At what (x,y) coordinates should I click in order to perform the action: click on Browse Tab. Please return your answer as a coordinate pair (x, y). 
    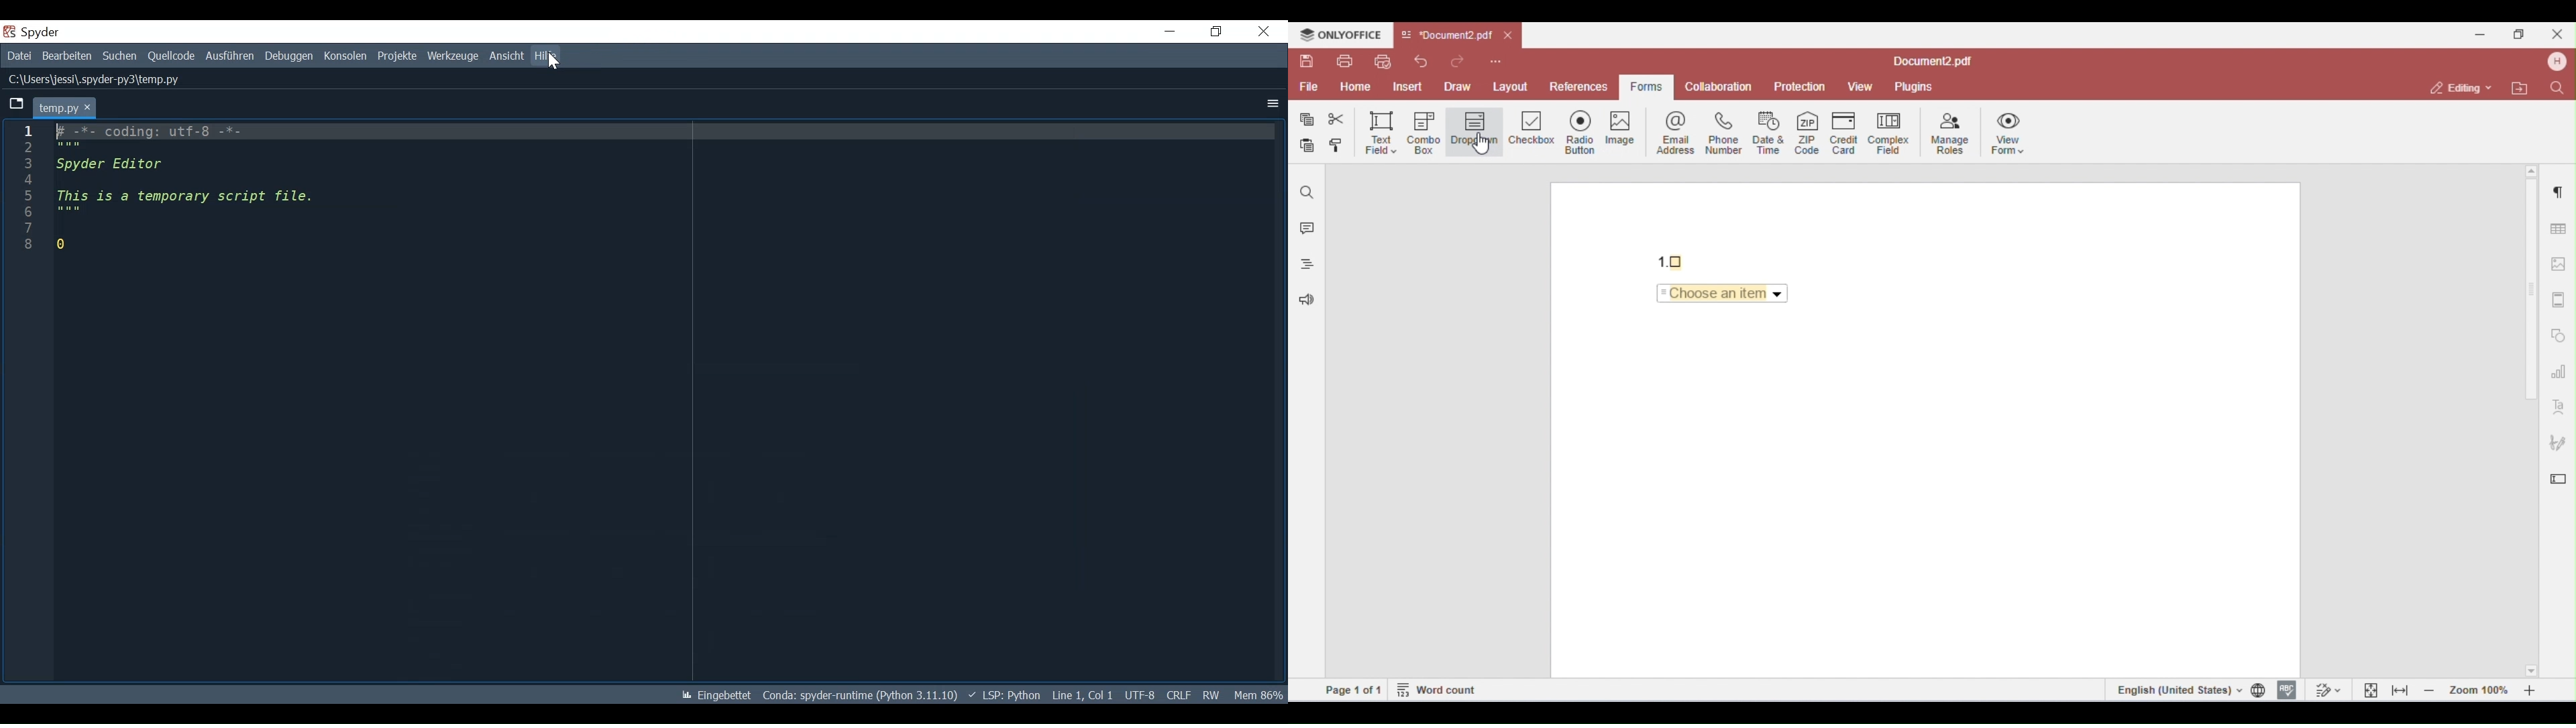
    Looking at the image, I should click on (15, 105).